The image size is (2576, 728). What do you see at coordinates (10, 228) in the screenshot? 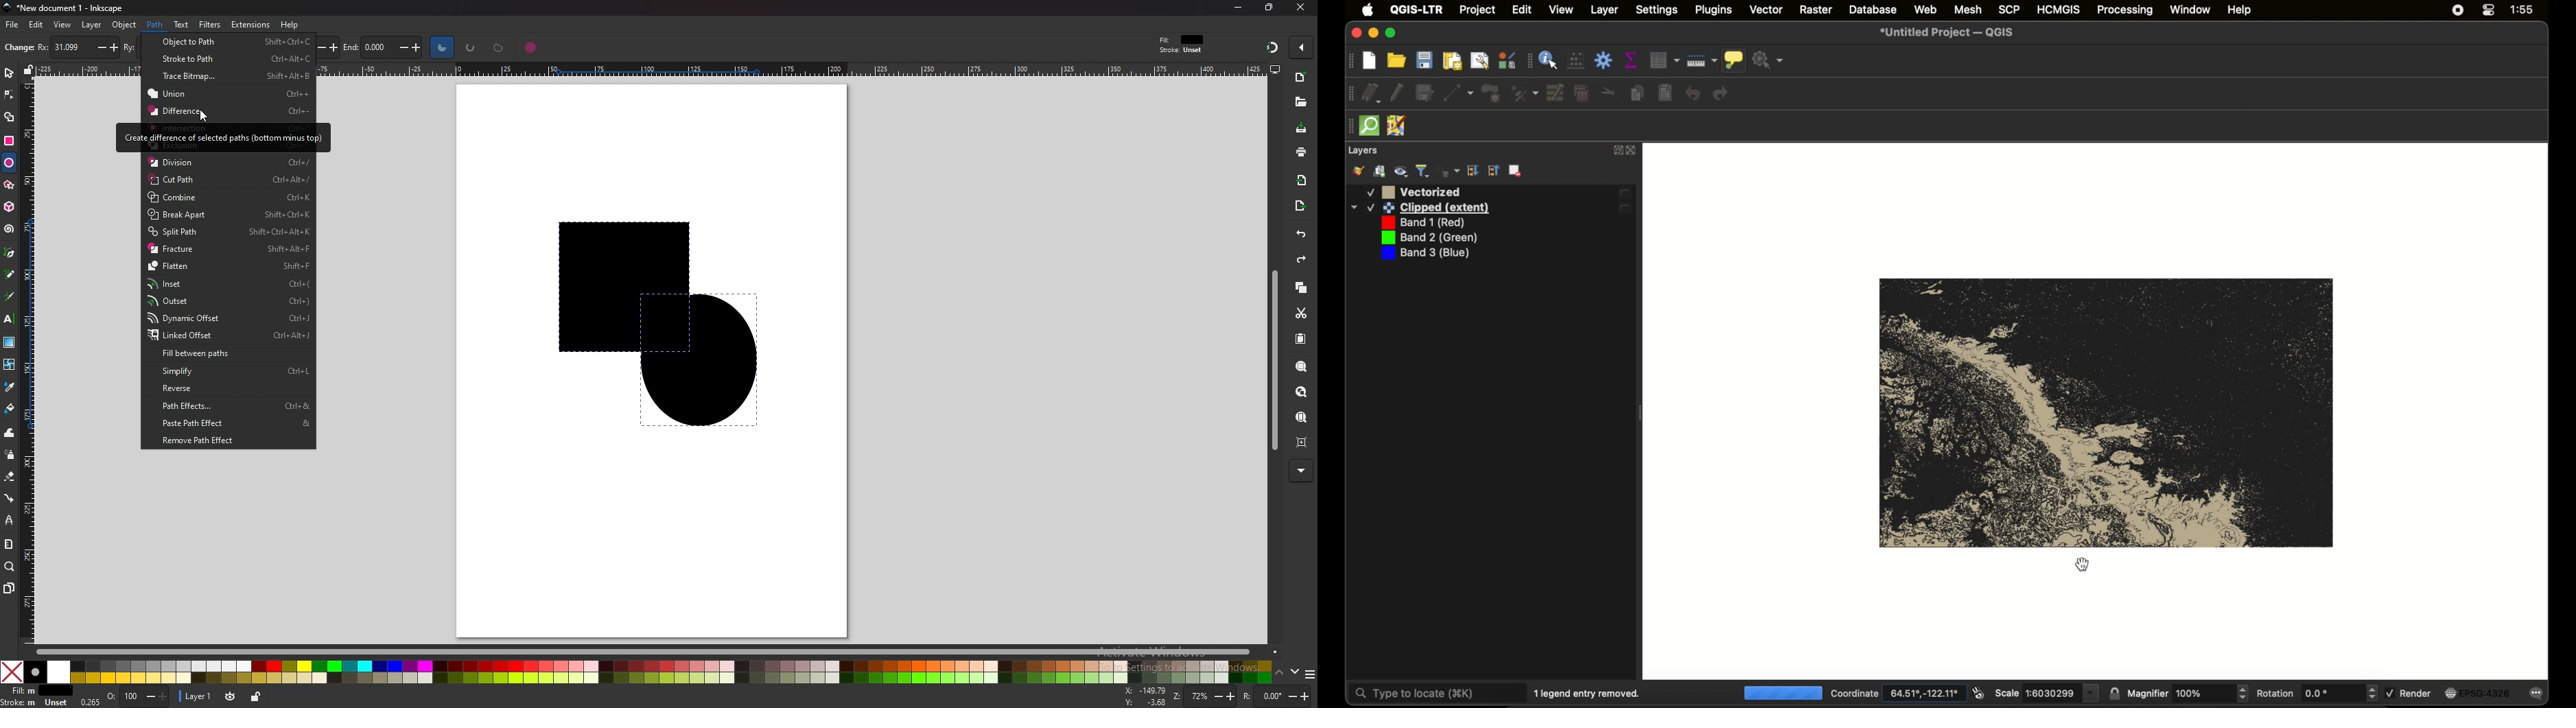
I see `spiral` at bounding box center [10, 228].